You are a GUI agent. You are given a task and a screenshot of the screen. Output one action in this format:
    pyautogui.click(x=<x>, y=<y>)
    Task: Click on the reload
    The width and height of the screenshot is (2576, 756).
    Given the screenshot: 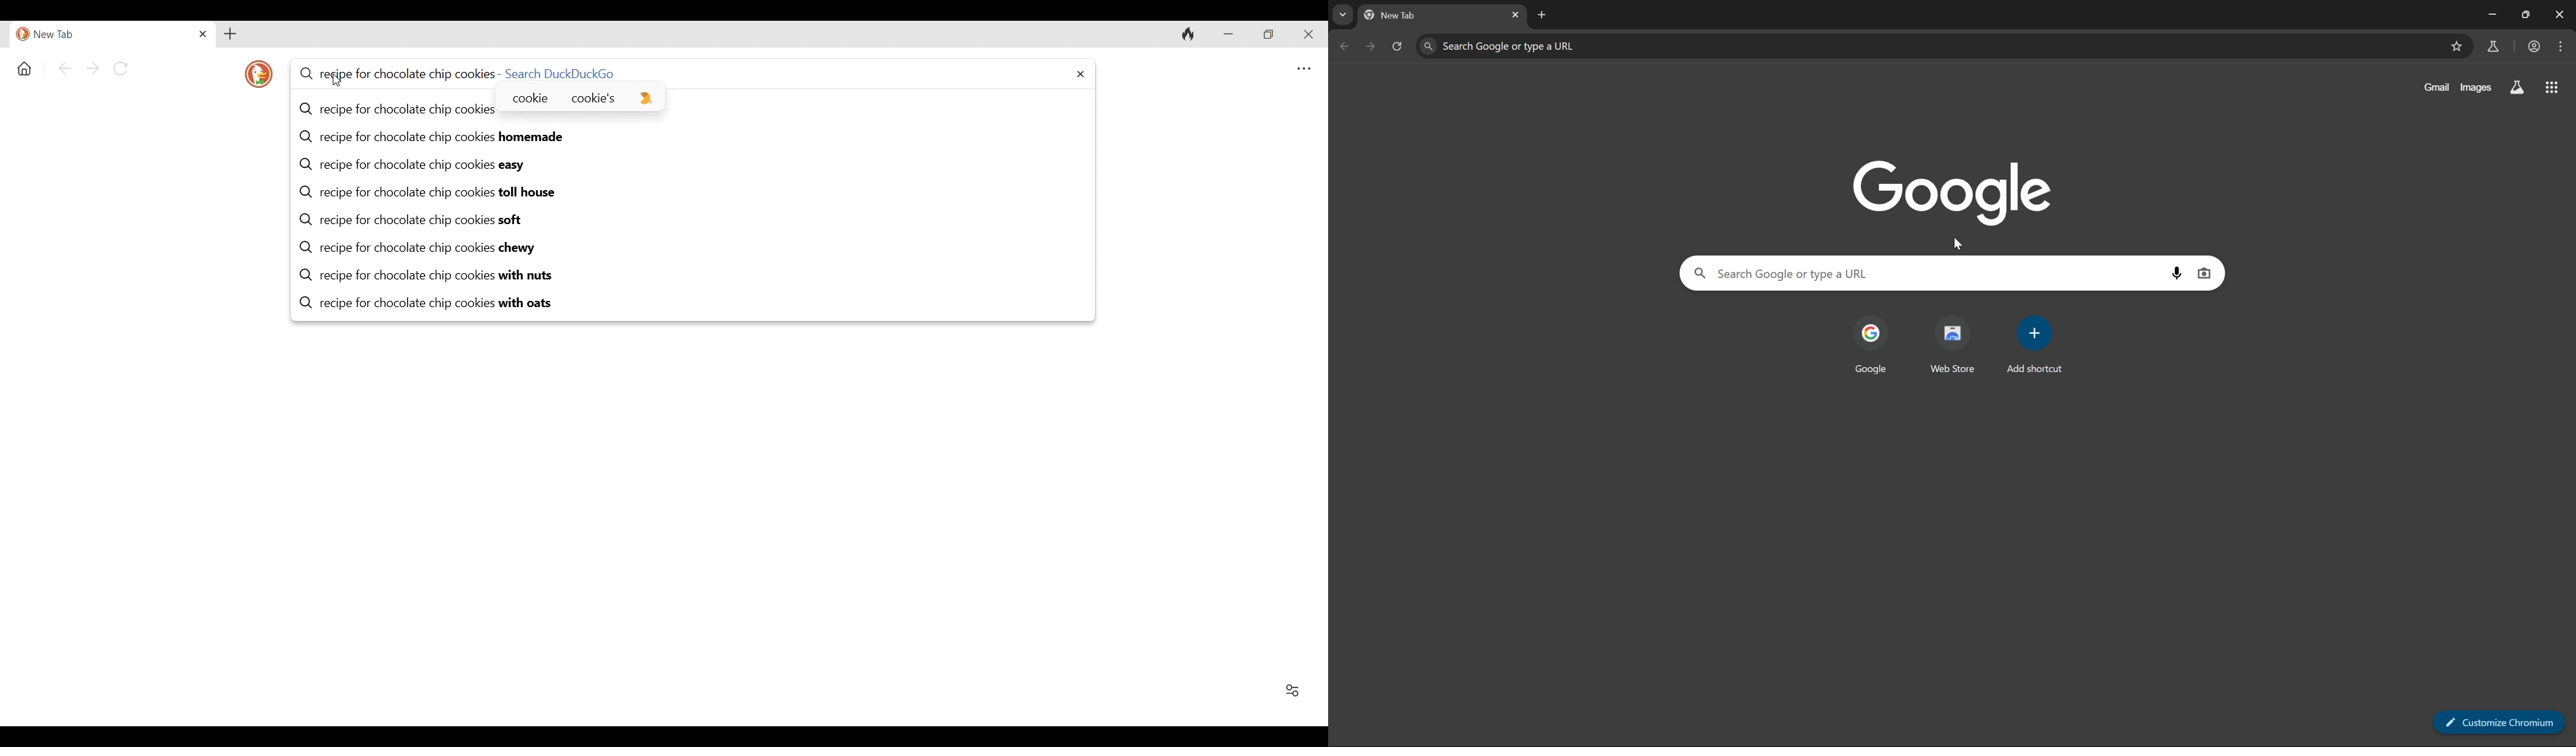 What is the action you would take?
    pyautogui.click(x=1400, y=45)
    